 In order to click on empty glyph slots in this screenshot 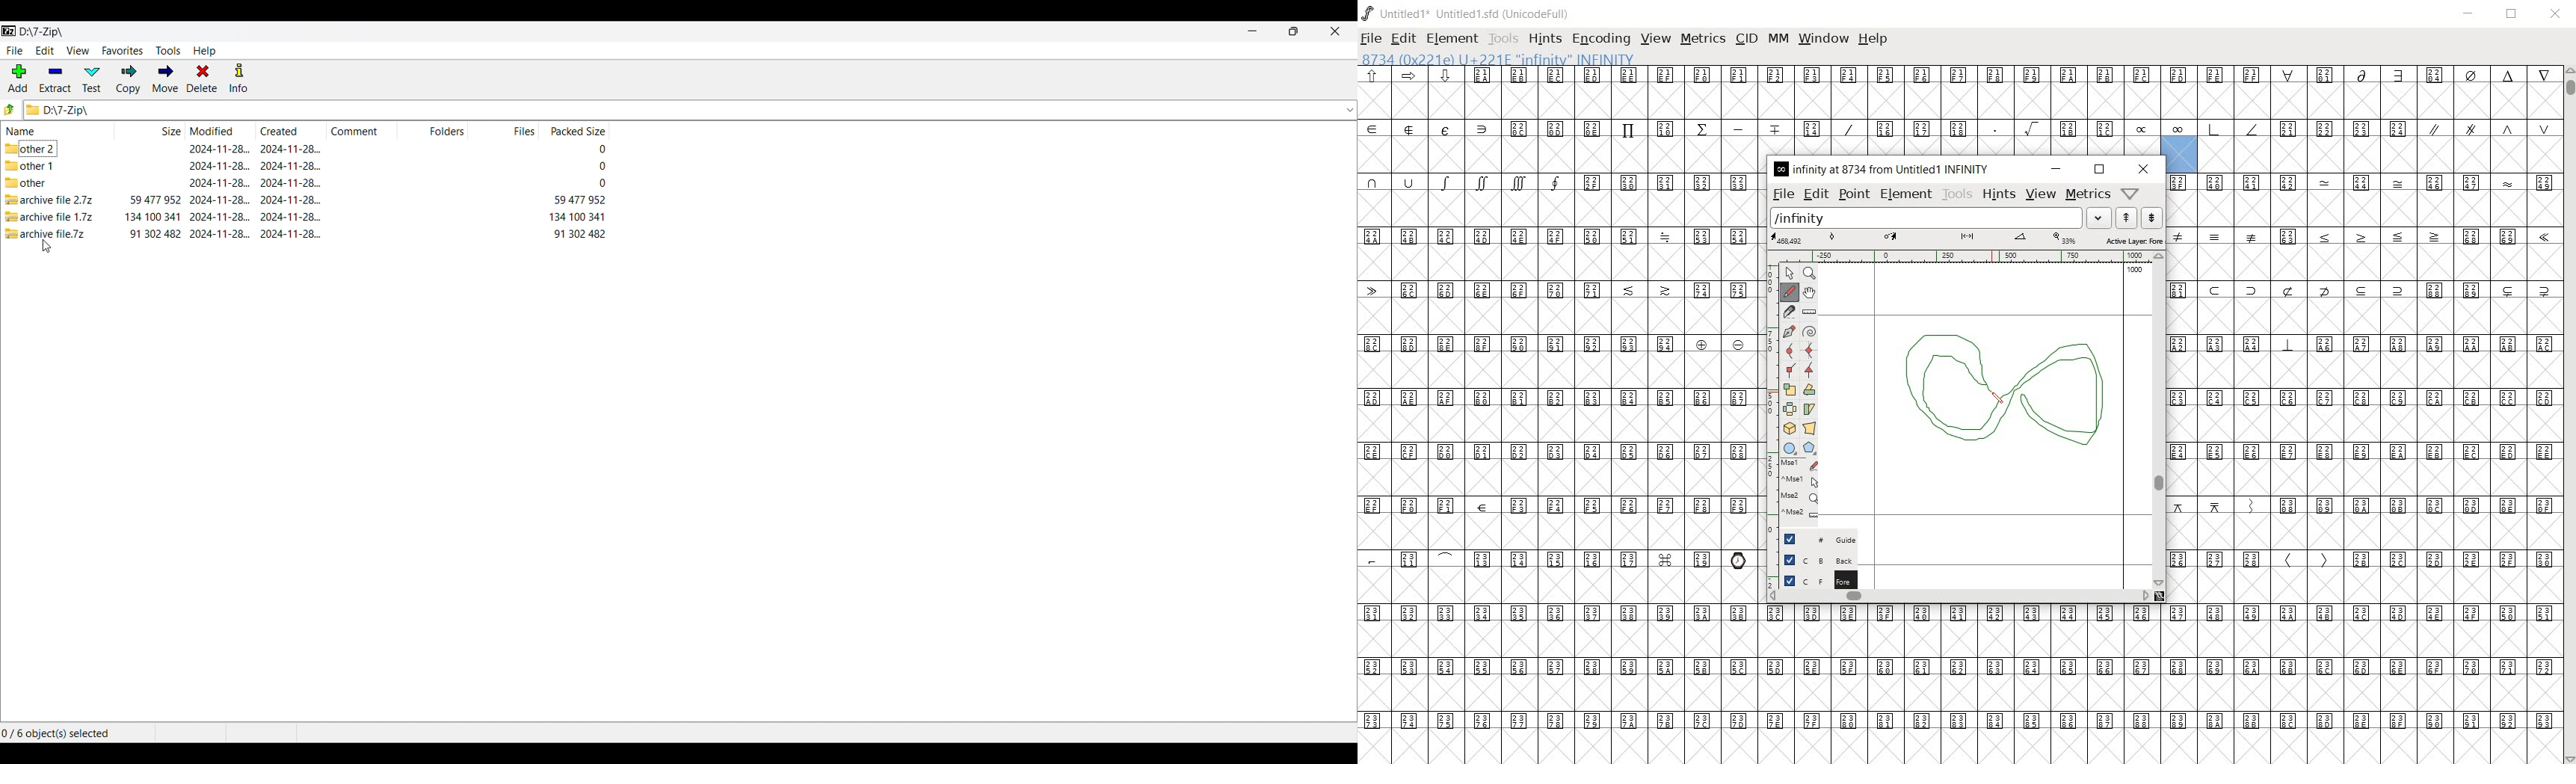, I will do `click(2365, 316)`.